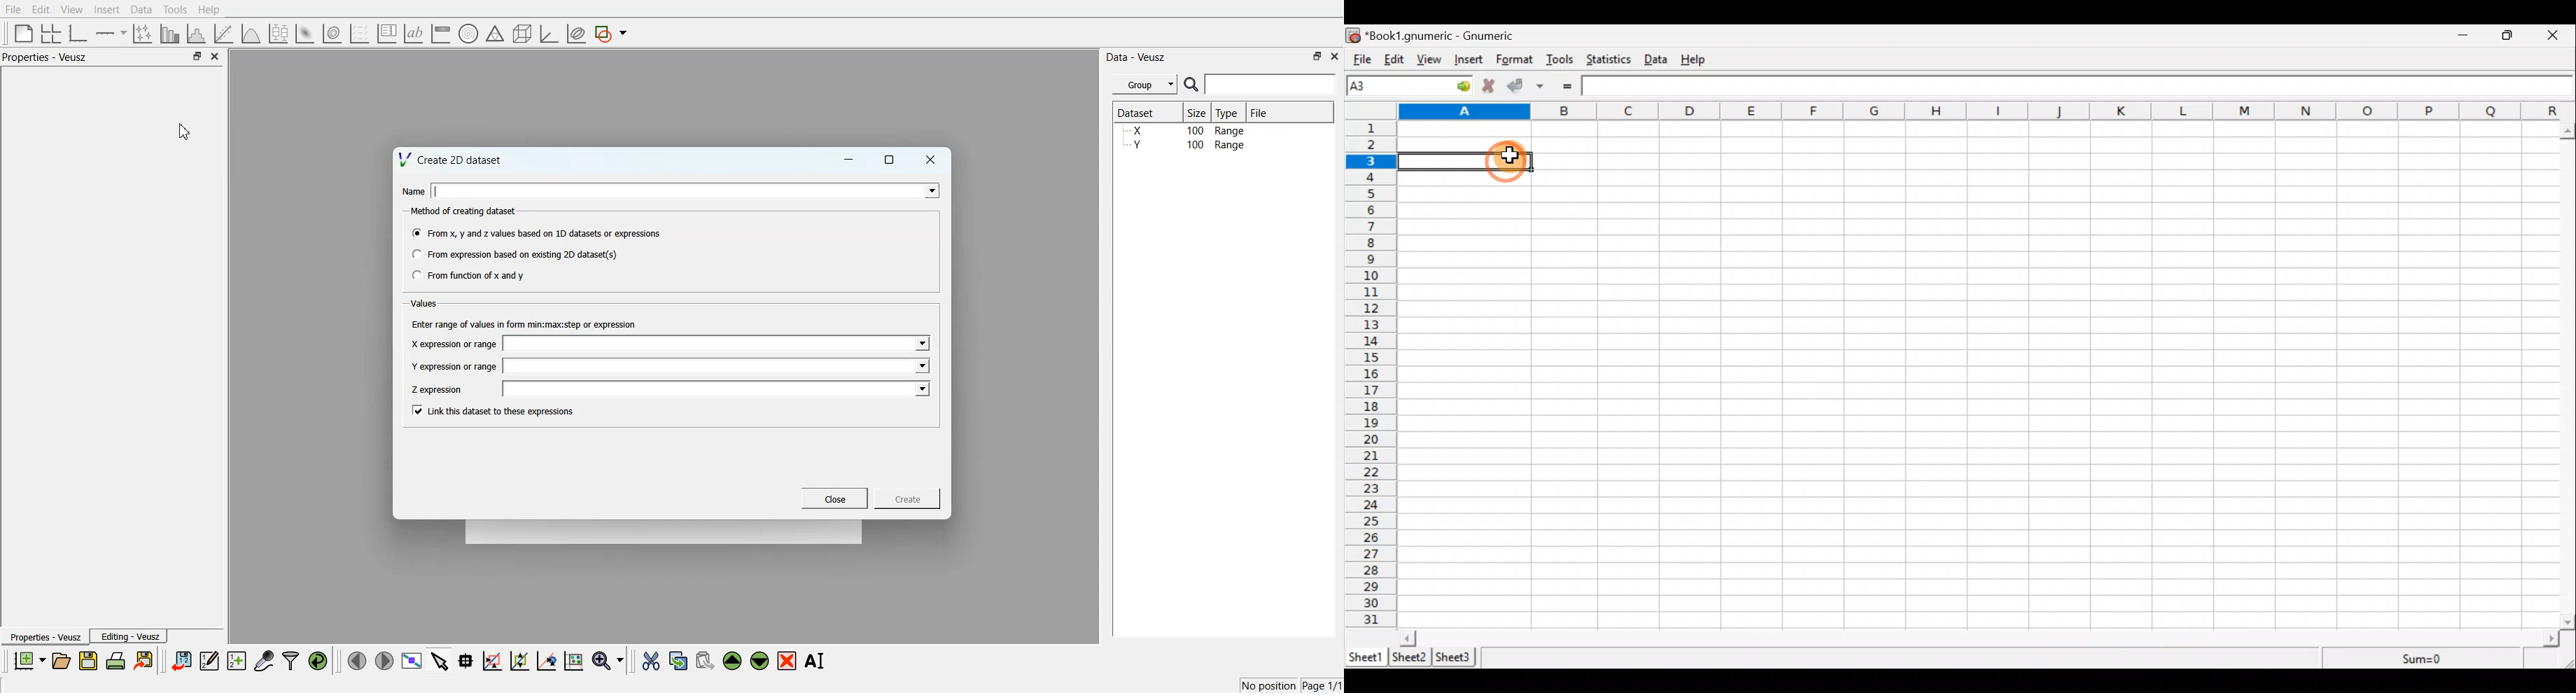  I want to click on Editing - Veusz, so click(129, 636).